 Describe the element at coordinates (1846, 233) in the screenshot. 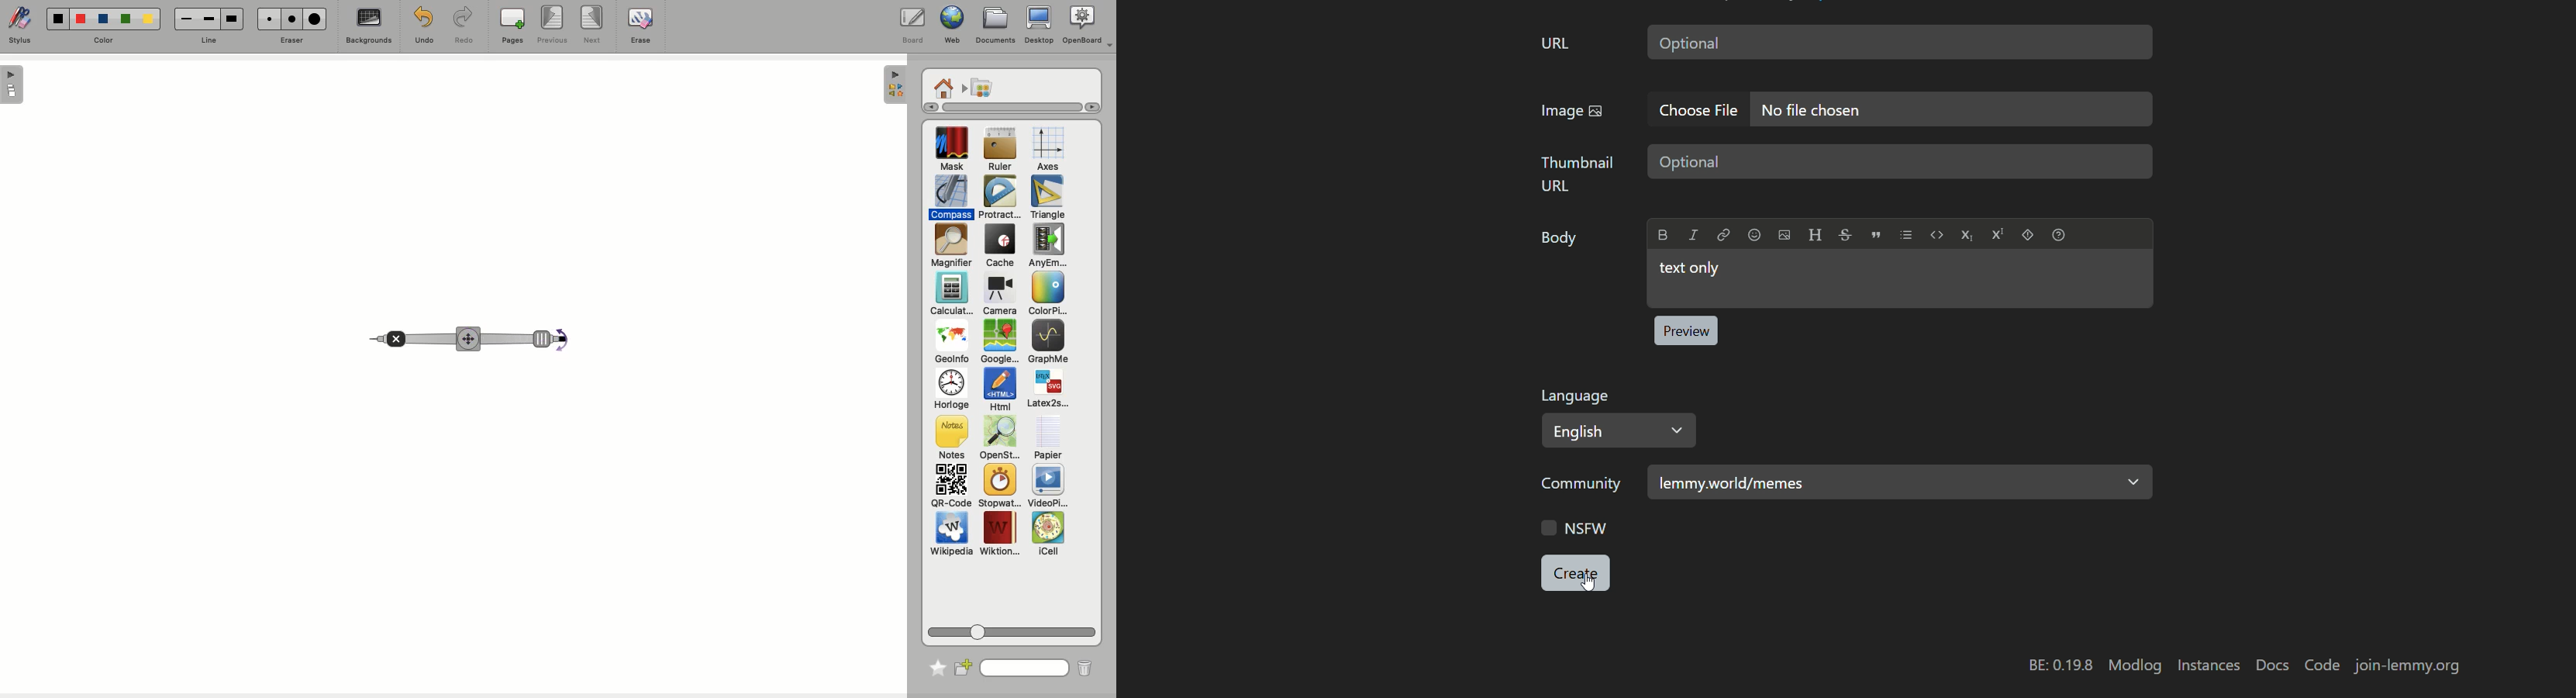

I see `Strikethrough` at that location.